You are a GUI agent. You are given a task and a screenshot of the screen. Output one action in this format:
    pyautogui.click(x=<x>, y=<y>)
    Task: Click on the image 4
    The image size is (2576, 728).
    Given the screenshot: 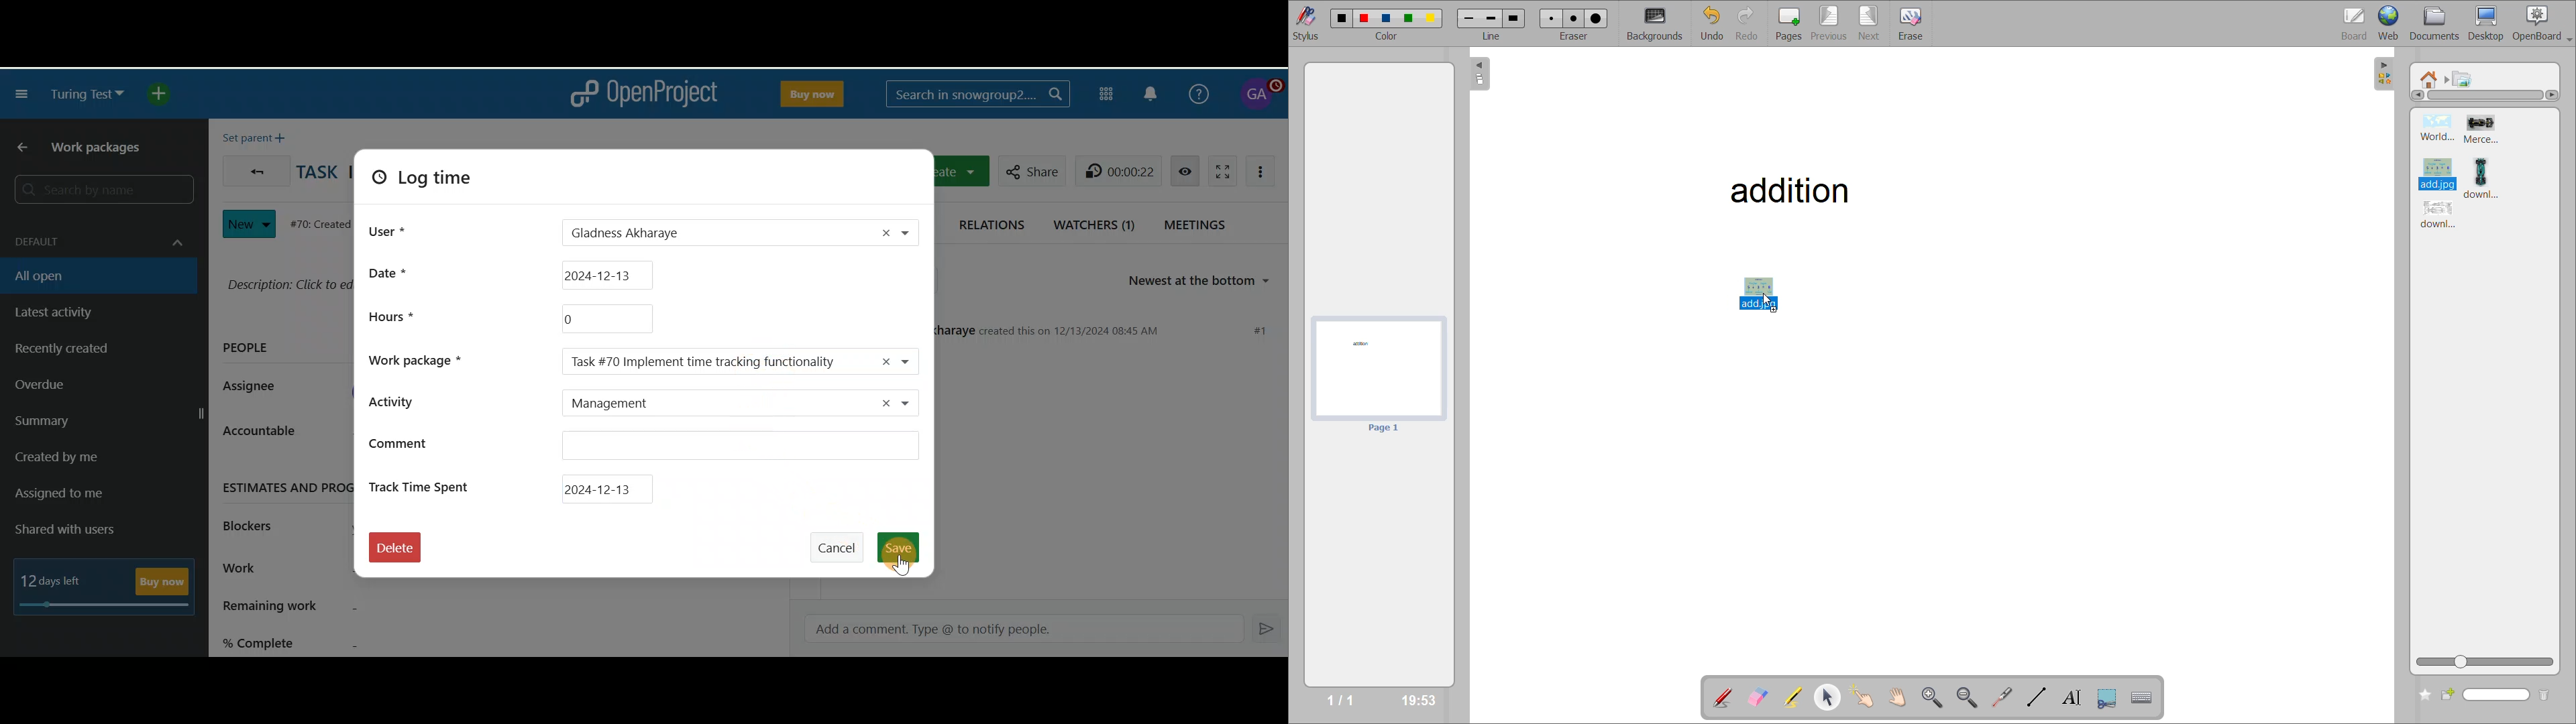 What is the action you would take?
    pyautogui.click(x=2490, y=177)
    